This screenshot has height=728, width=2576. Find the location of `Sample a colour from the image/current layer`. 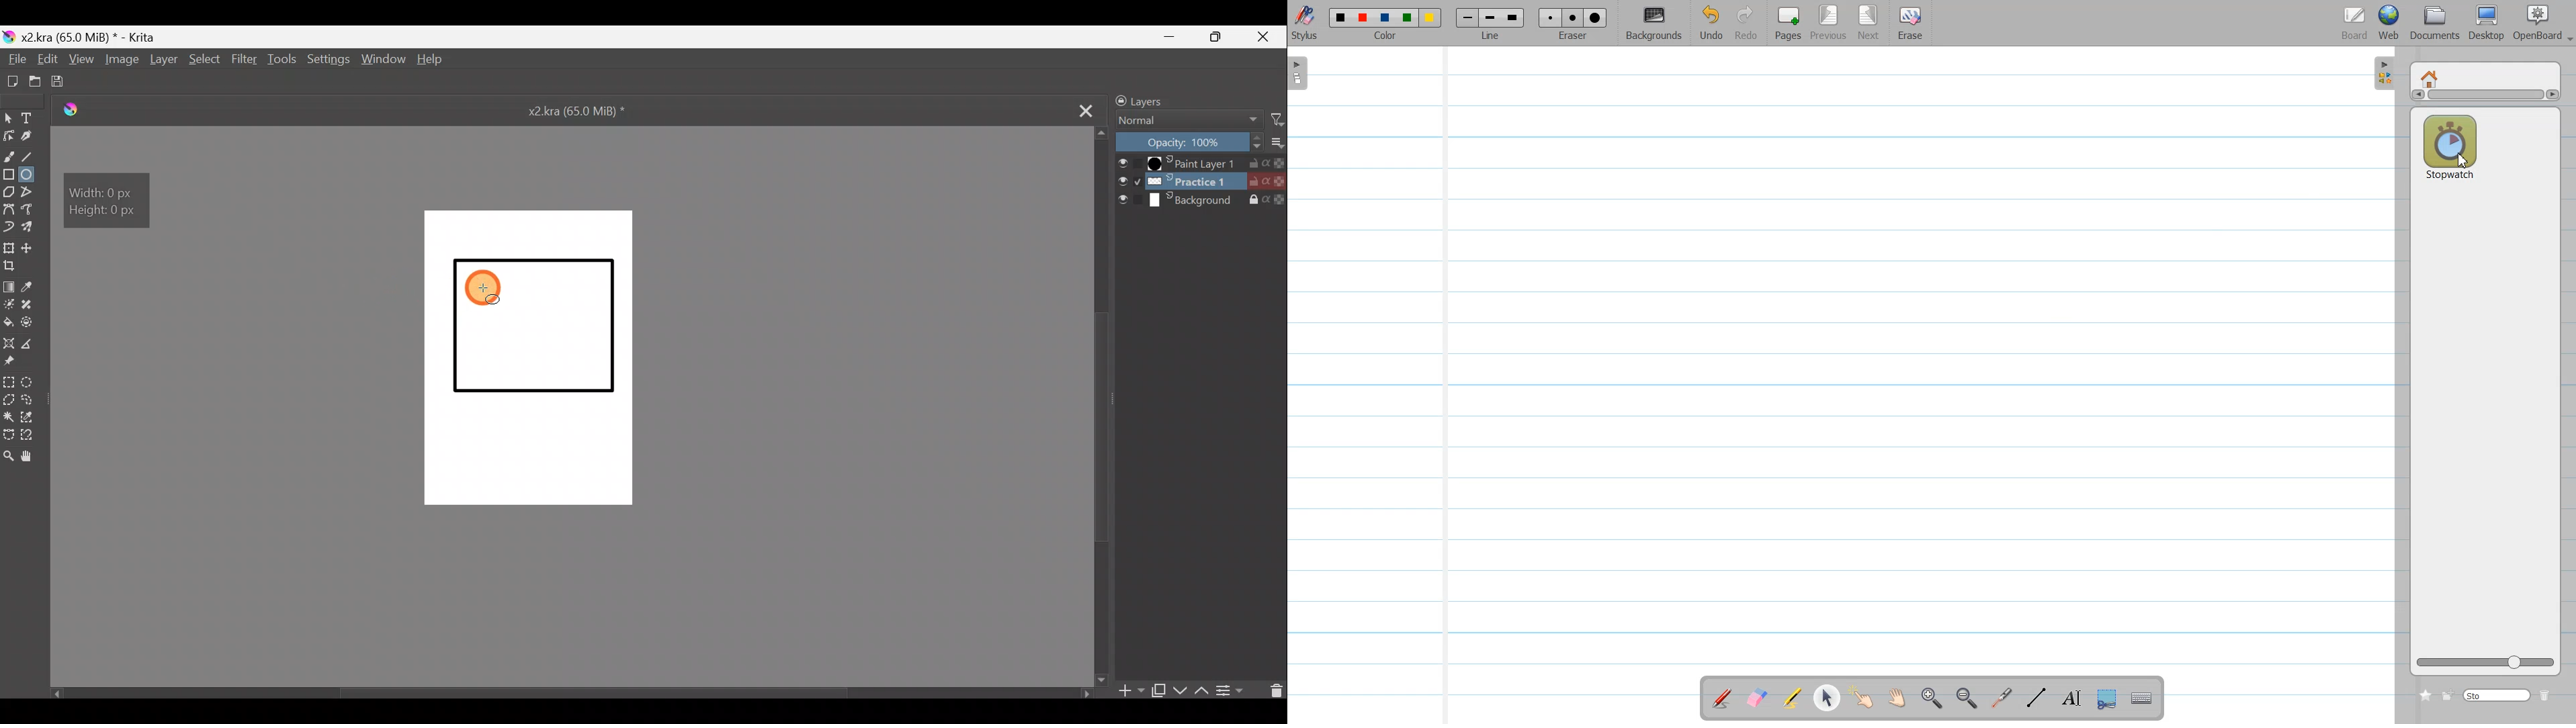

Sample a colour from the image/current layer is located at coordinates (35, 286).